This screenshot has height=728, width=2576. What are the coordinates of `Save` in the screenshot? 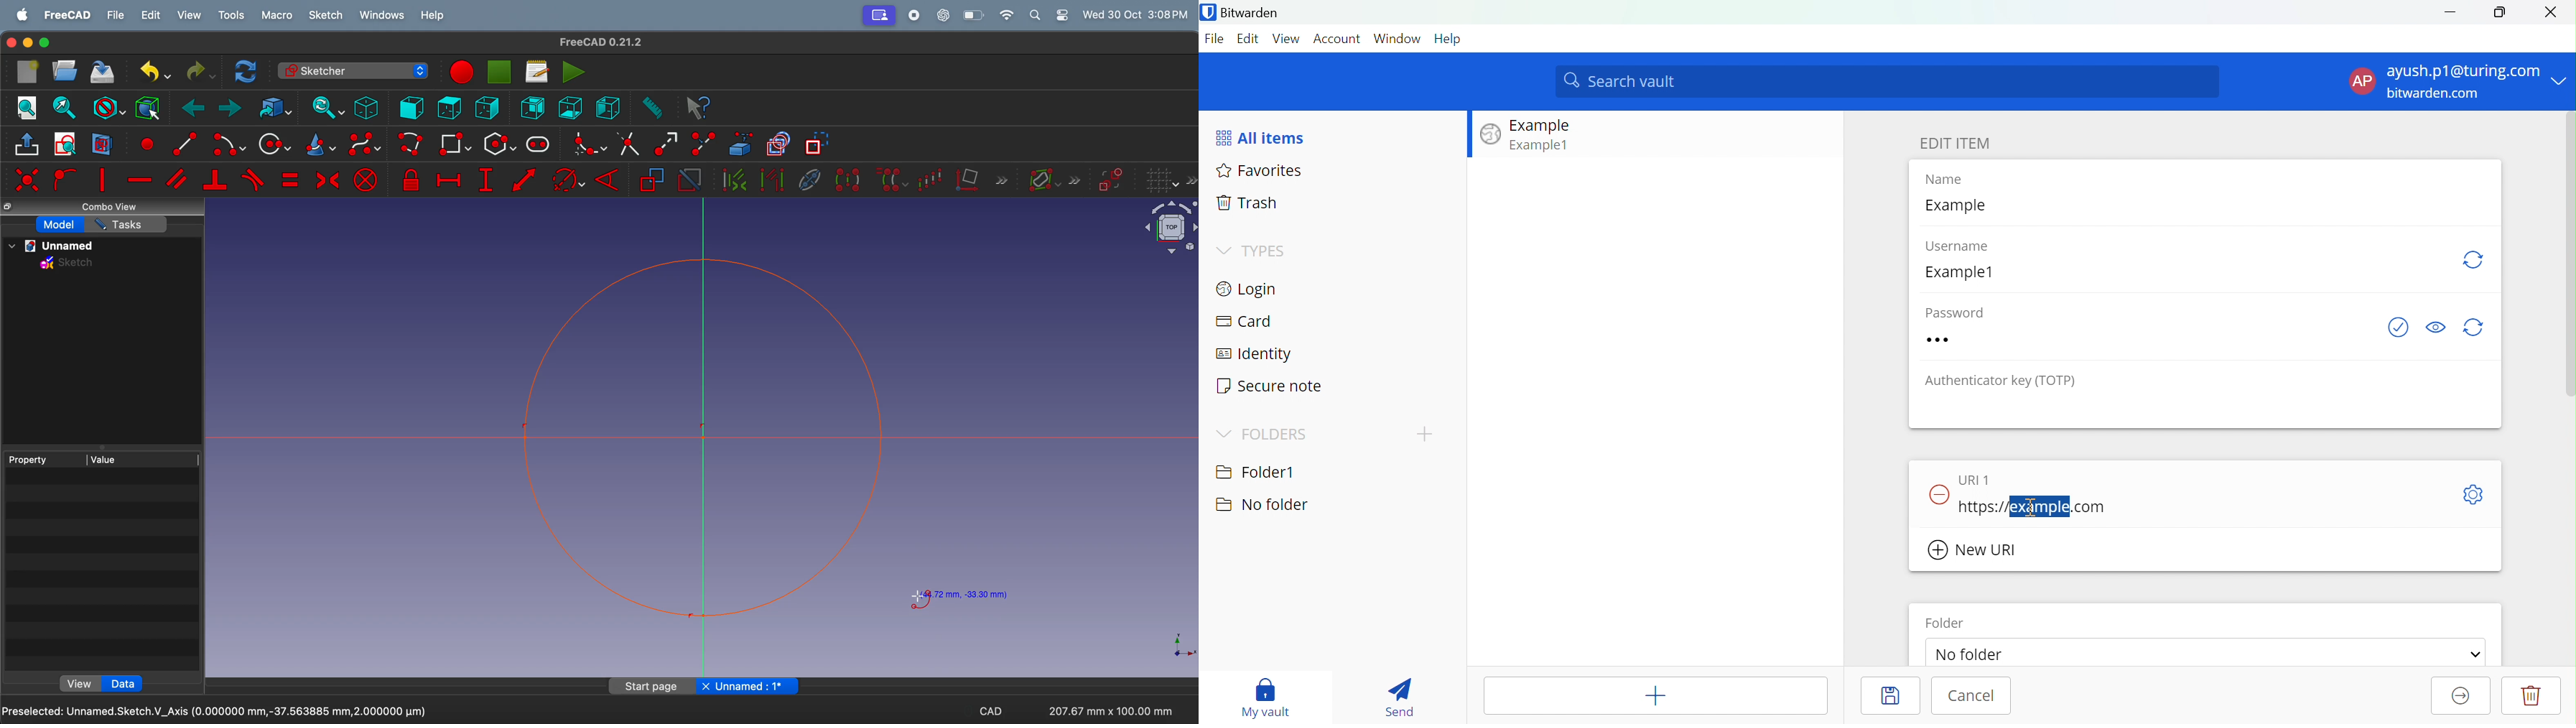 It's located at (1888, 694).